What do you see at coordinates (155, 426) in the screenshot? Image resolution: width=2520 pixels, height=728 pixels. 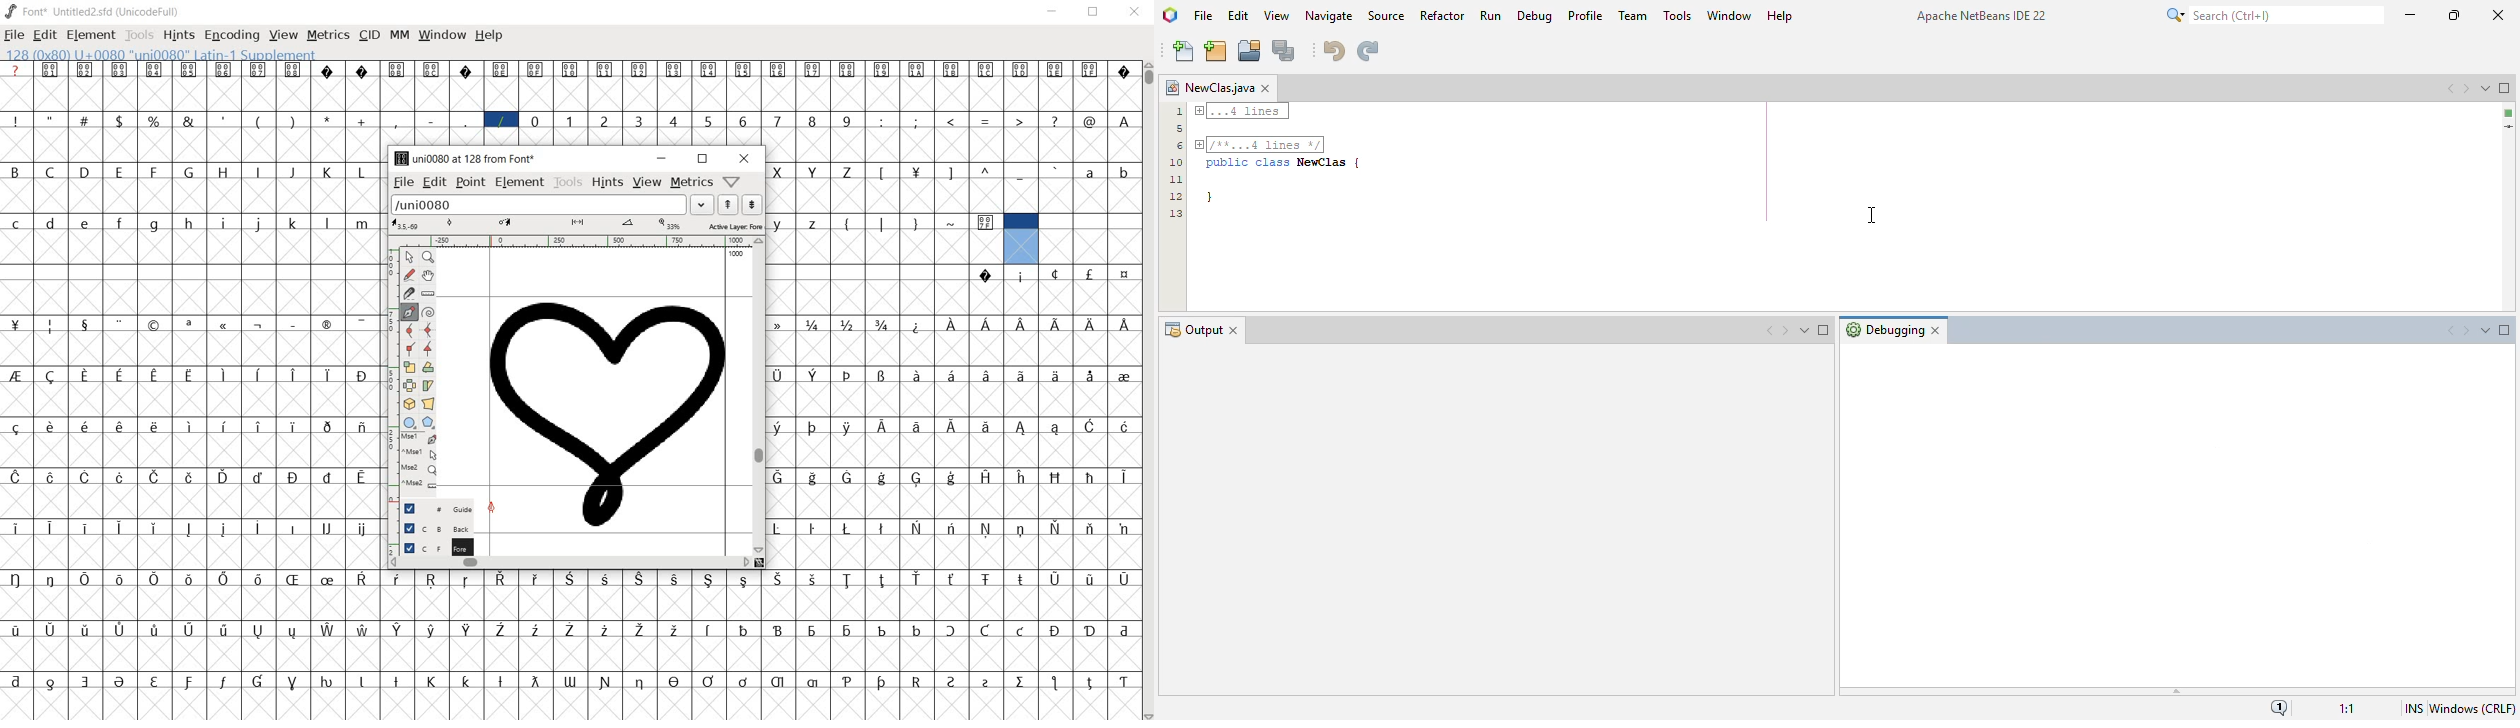 I see `glyph` at bounding box center [155, 426].